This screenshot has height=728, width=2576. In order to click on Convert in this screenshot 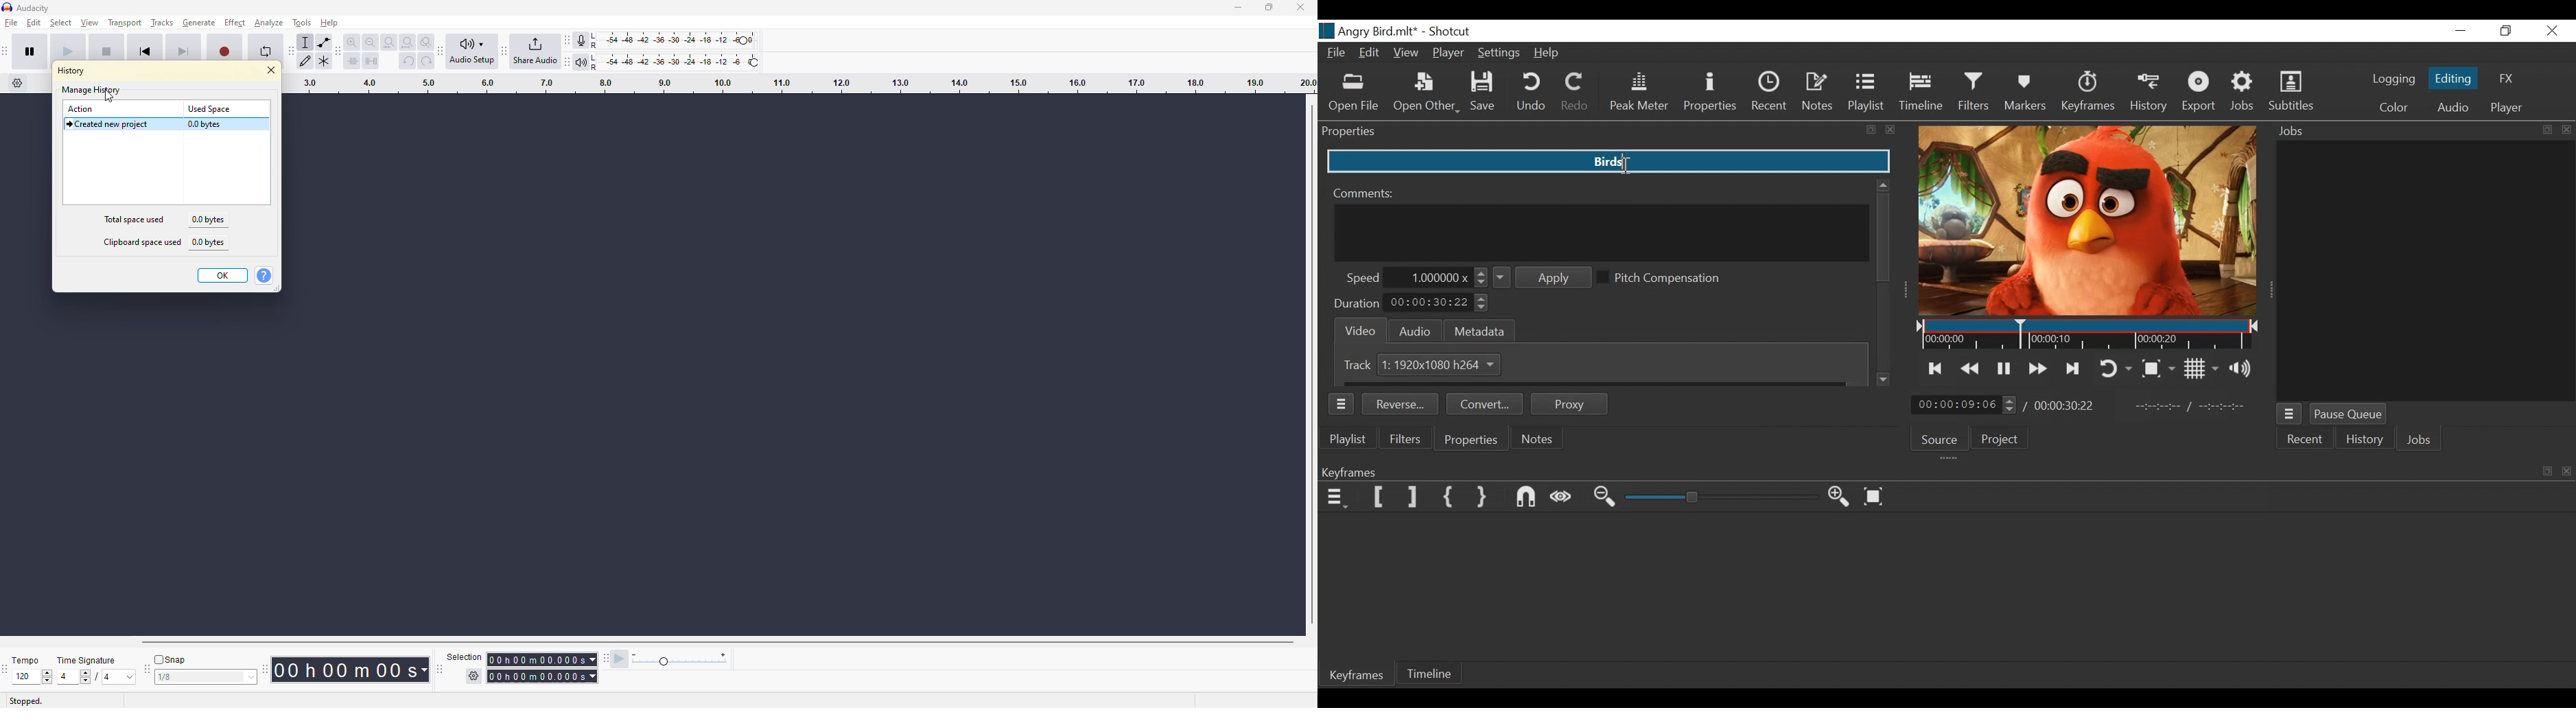, I will do `click(1487, 405)`.